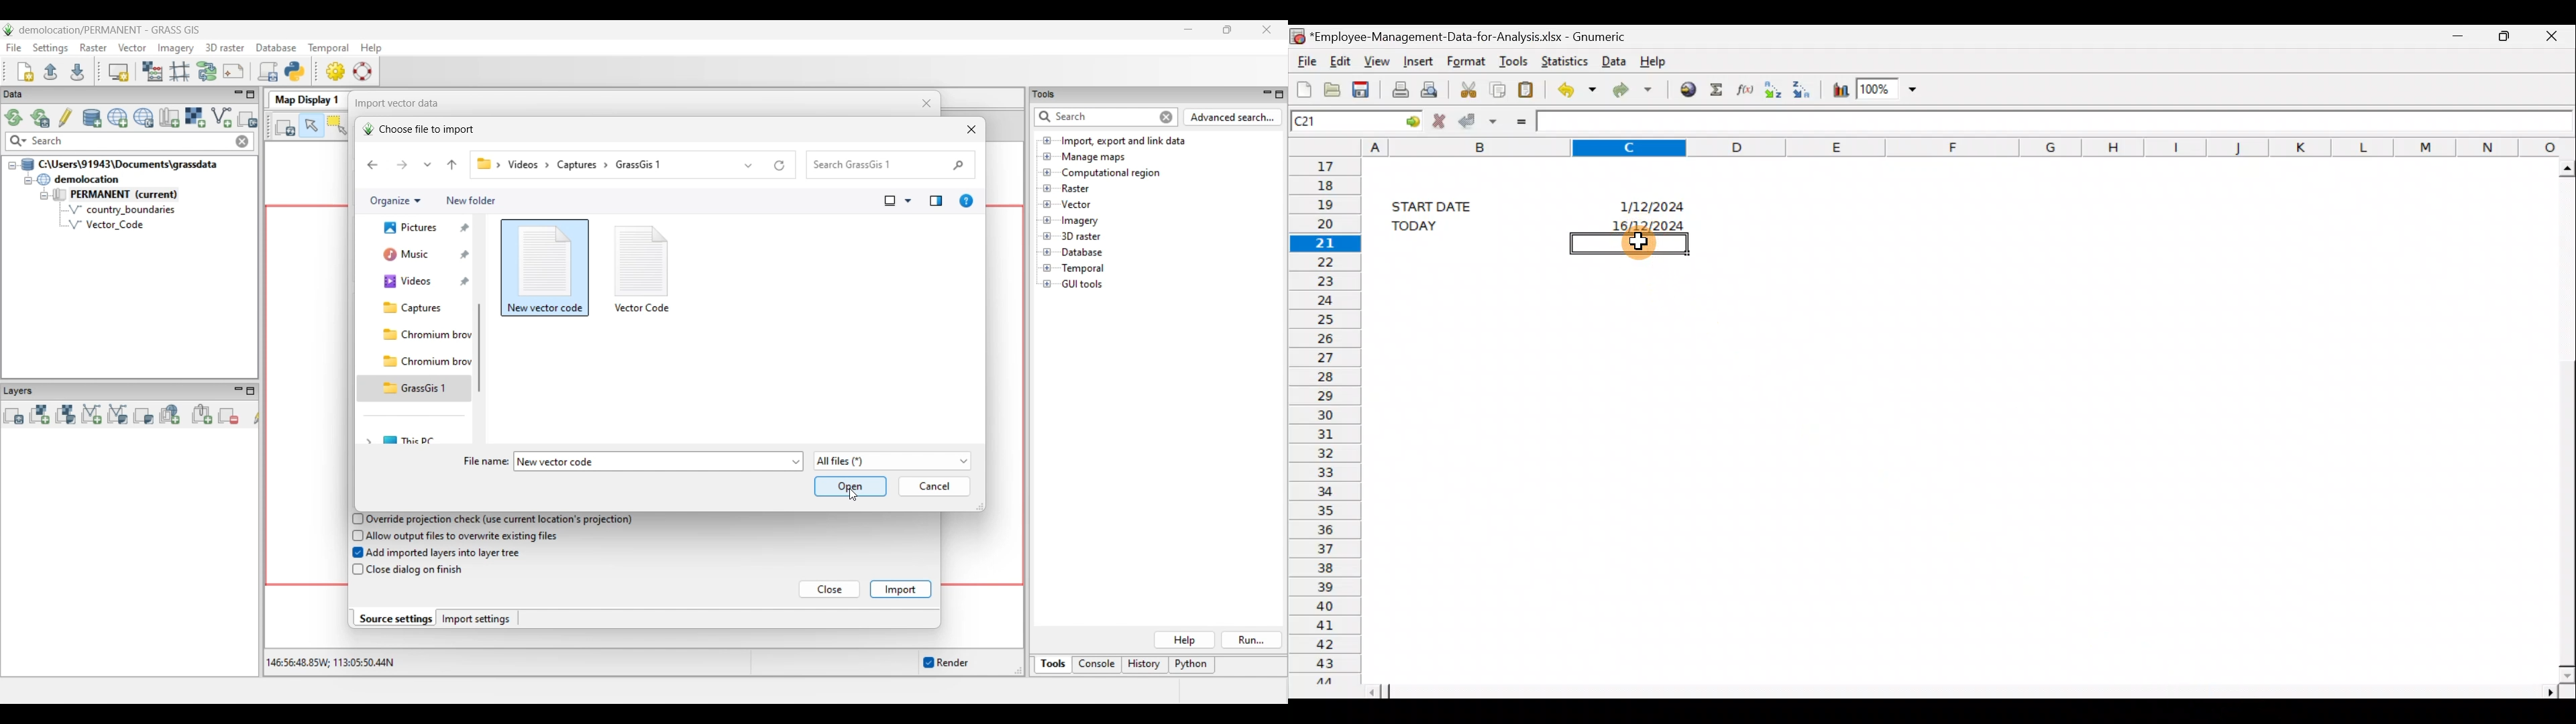 This screenshot has width=2576, height=728. I want to click on Sort in Ascending order, so click(1772, 90).